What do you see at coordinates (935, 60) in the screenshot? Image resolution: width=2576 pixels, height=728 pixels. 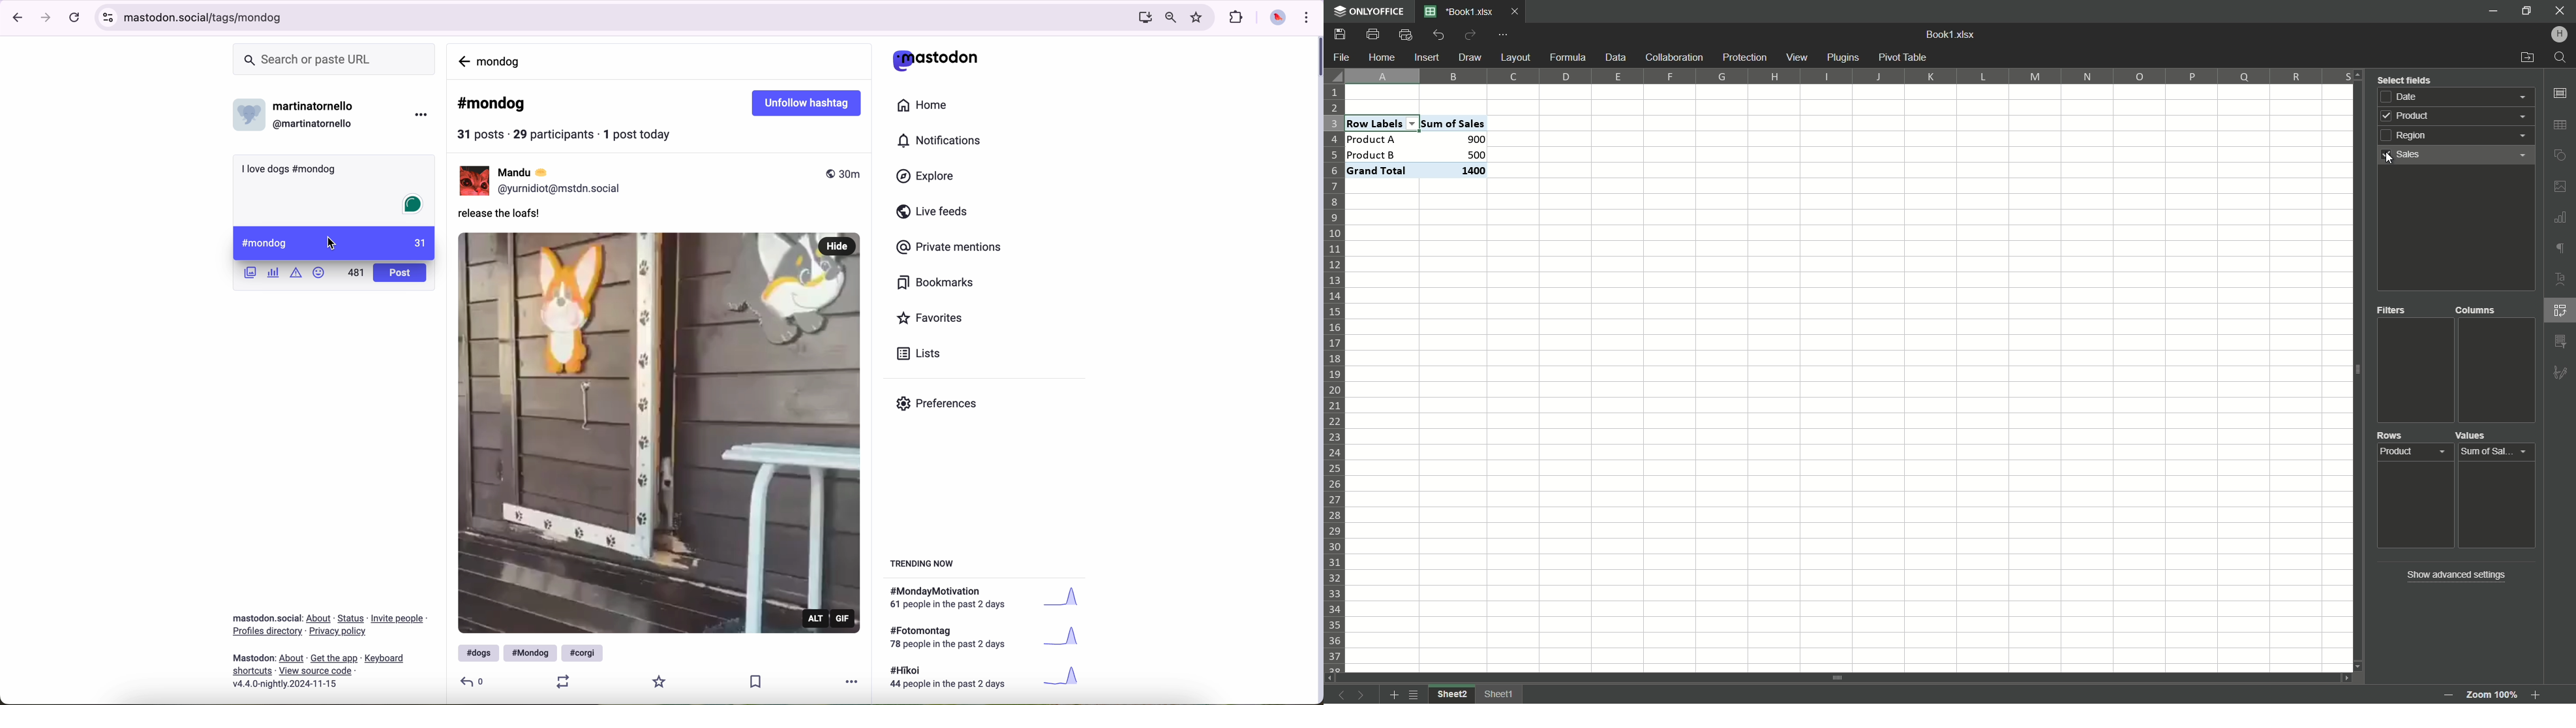 I see `mastodon logo` at bounding box center [935, 60].